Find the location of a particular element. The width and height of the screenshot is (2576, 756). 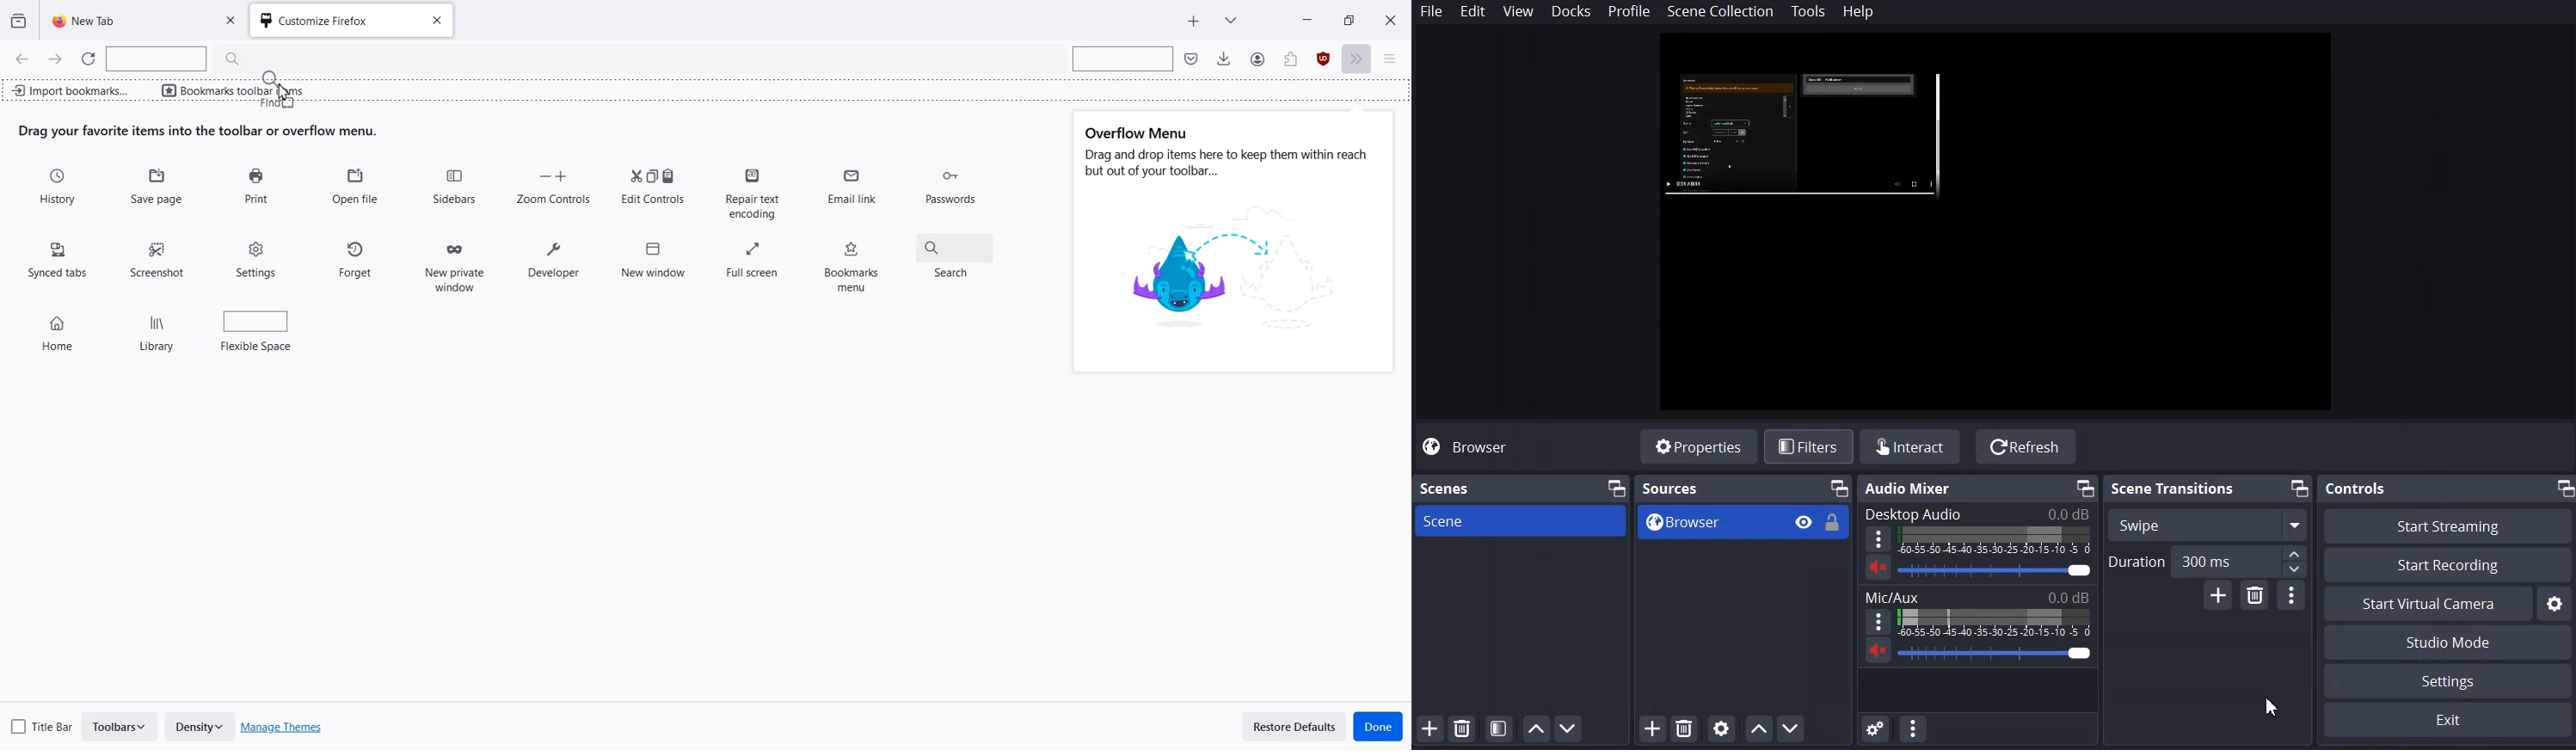

Volume Adjuster is located at coordinates (1994, 652).